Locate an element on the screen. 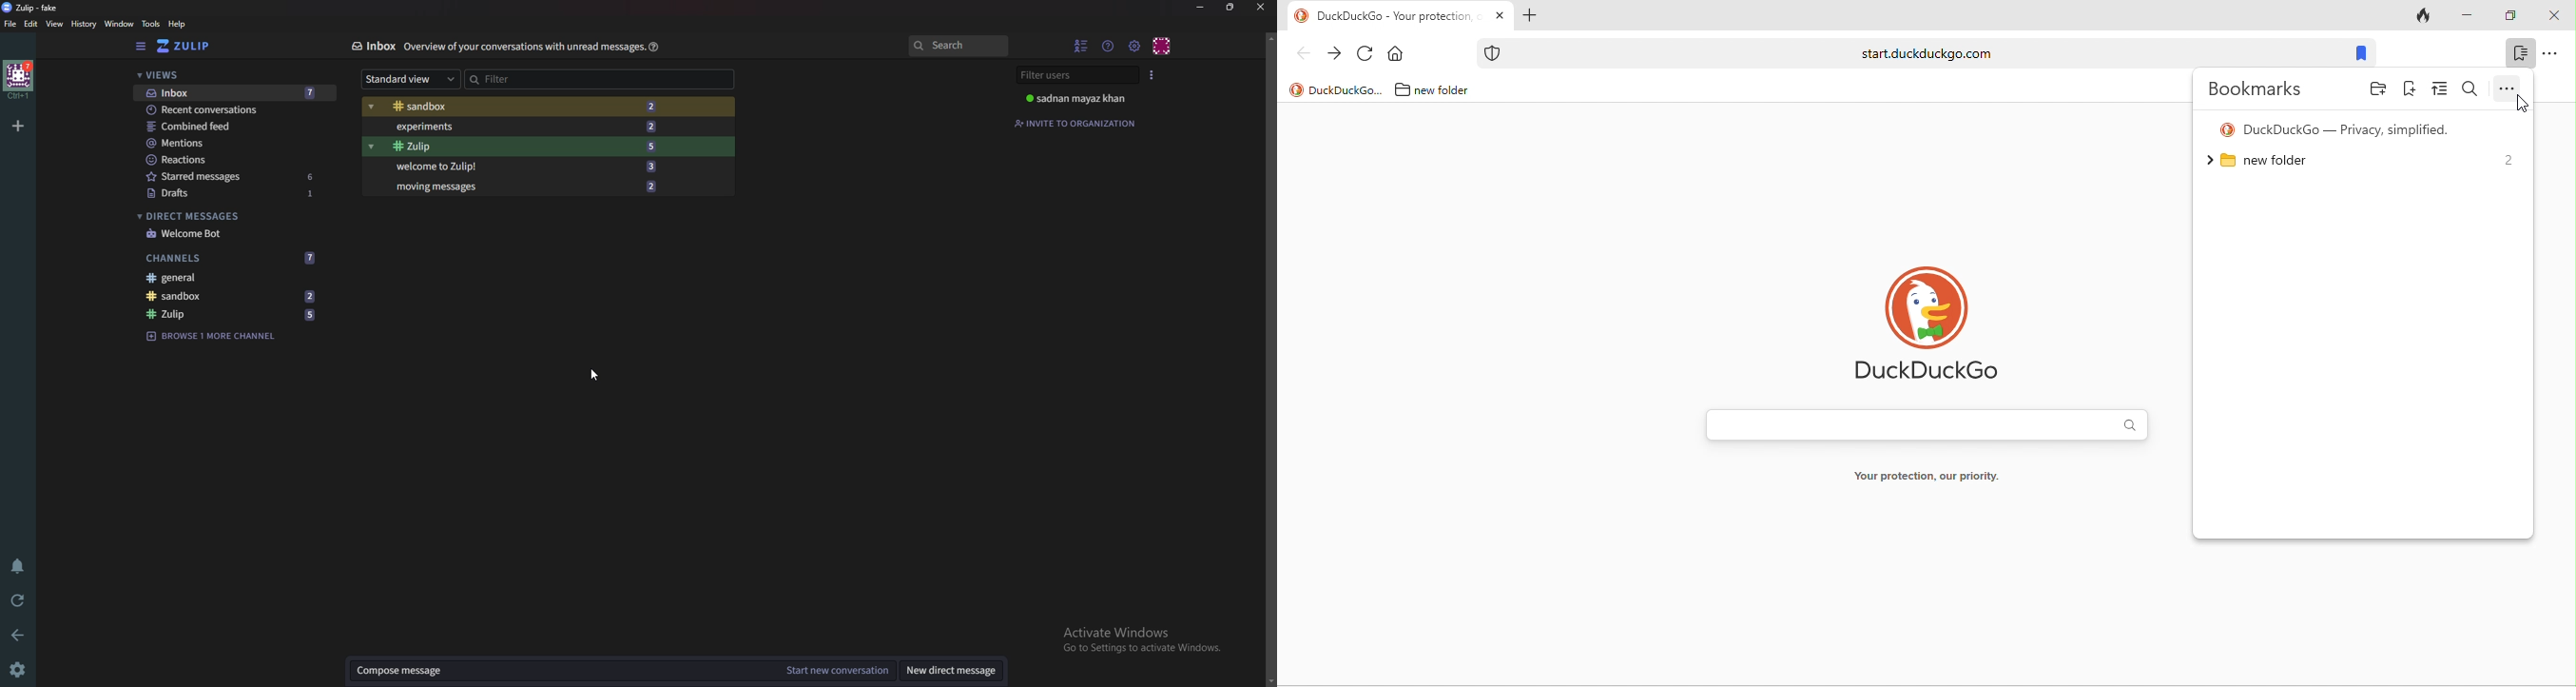 The image size is (2576, 700). duckduckgo  is located at coordinates (1335, 89).